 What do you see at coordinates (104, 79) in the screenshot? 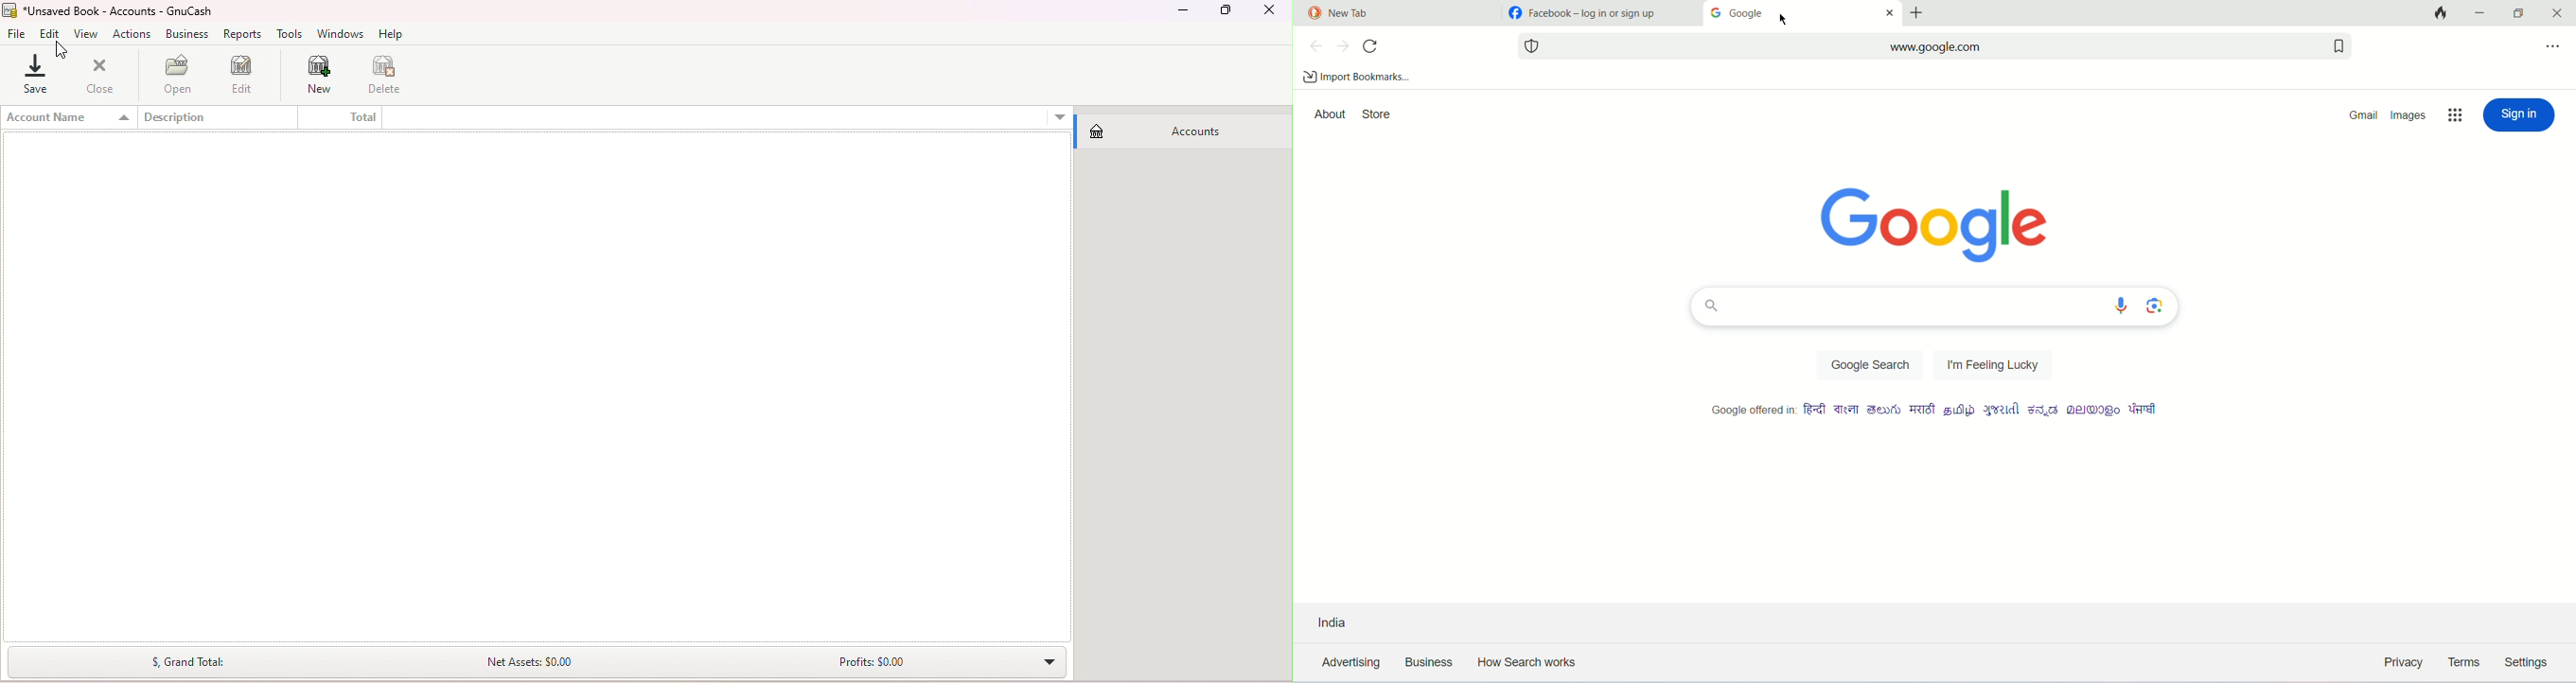
I see `Close` at bounding box center [104, 79].